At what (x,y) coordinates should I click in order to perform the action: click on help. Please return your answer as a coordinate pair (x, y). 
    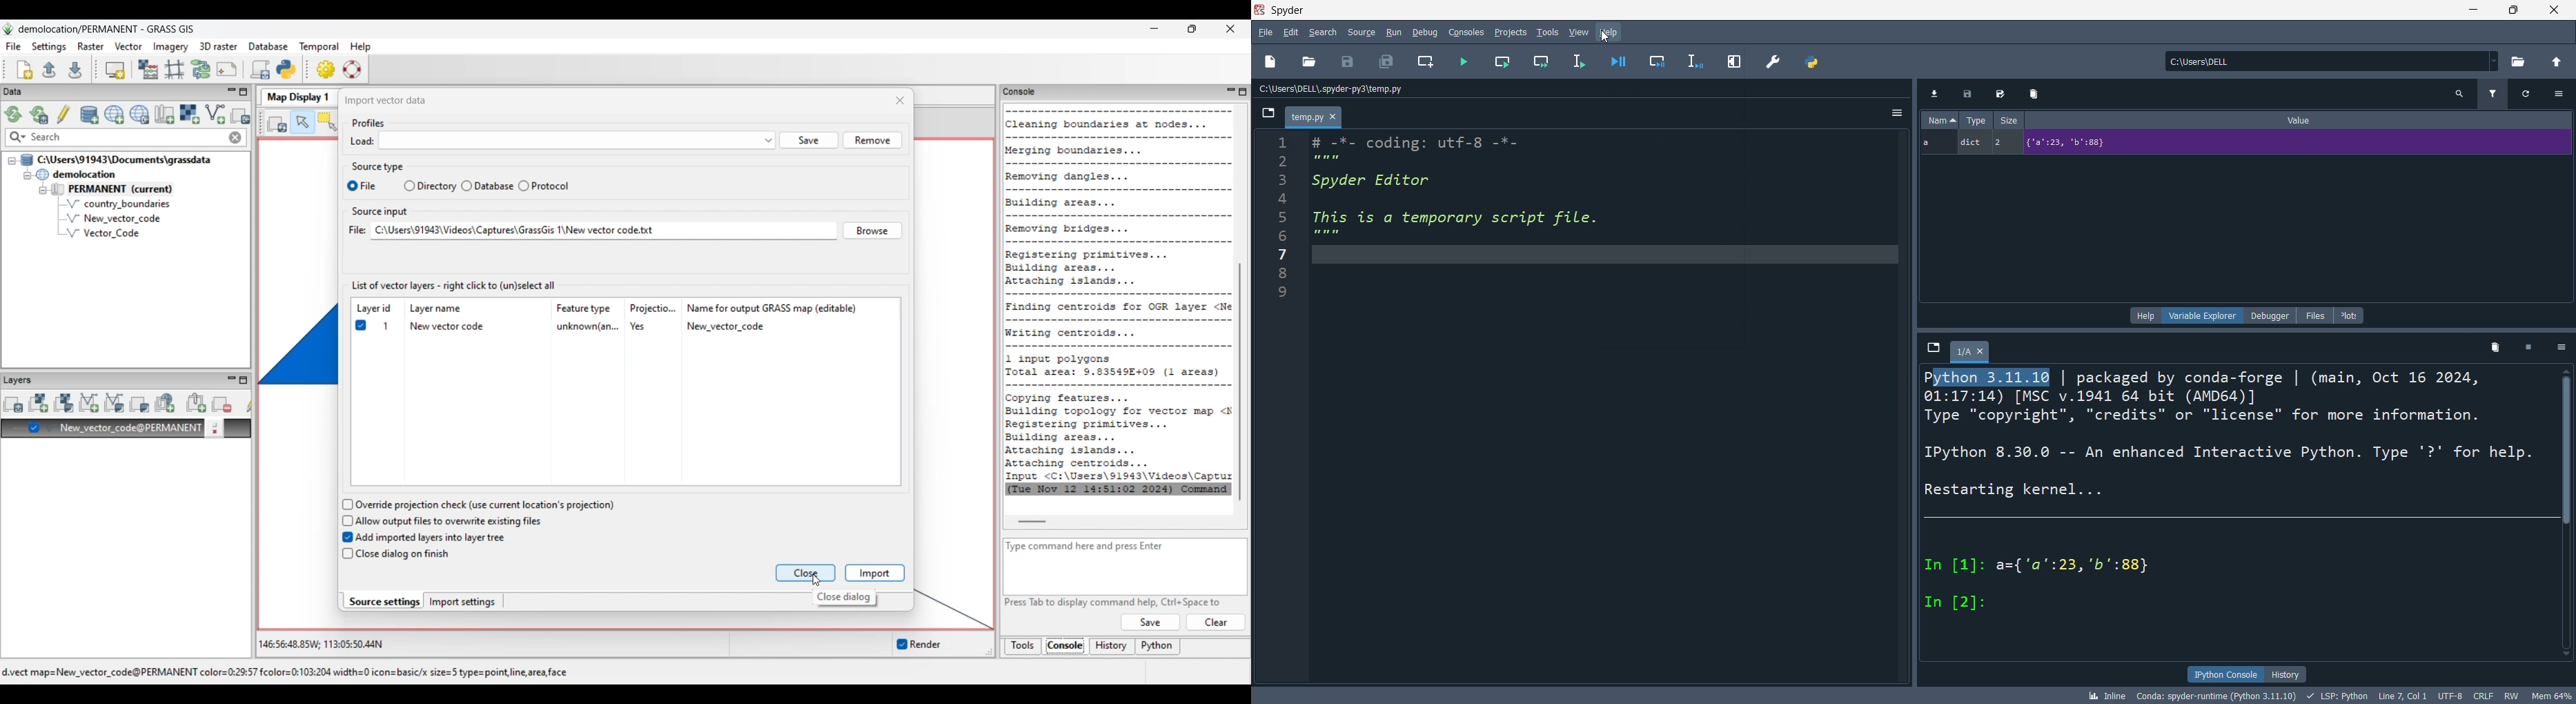
    Looking at the image, I should click on (2145, 315).